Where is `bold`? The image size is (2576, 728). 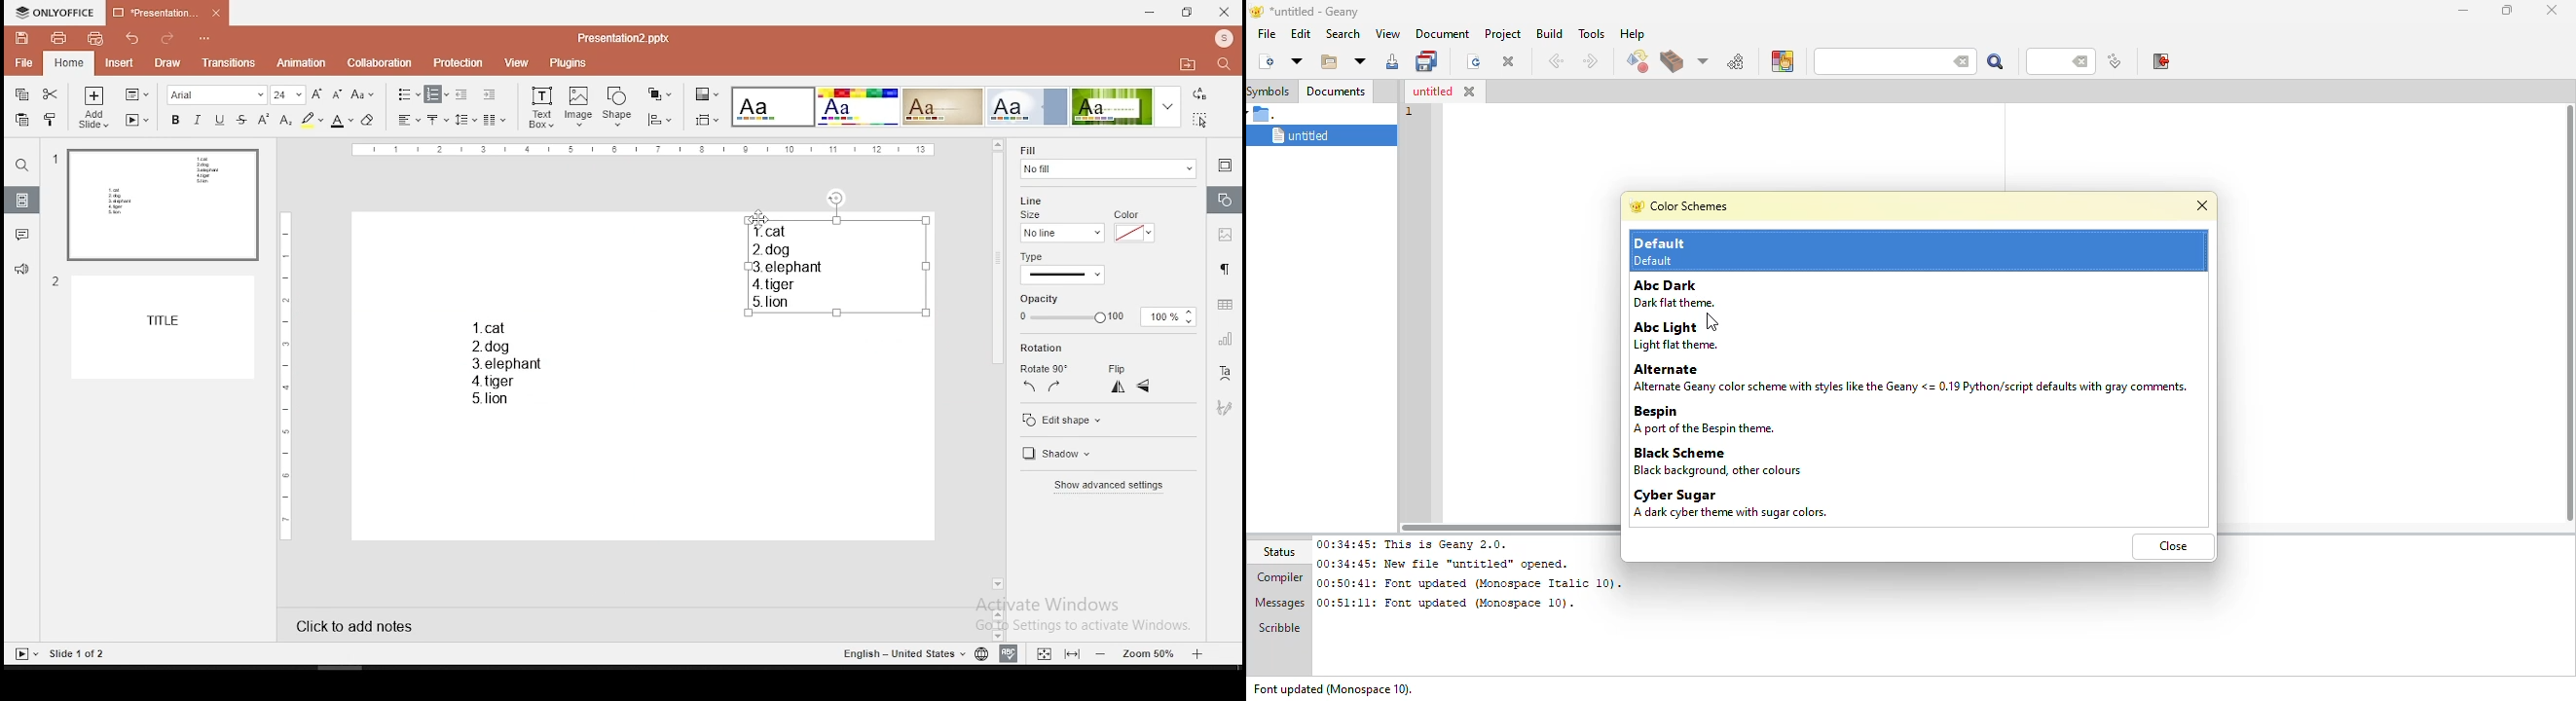 bold is located at coordinates (173, 119).